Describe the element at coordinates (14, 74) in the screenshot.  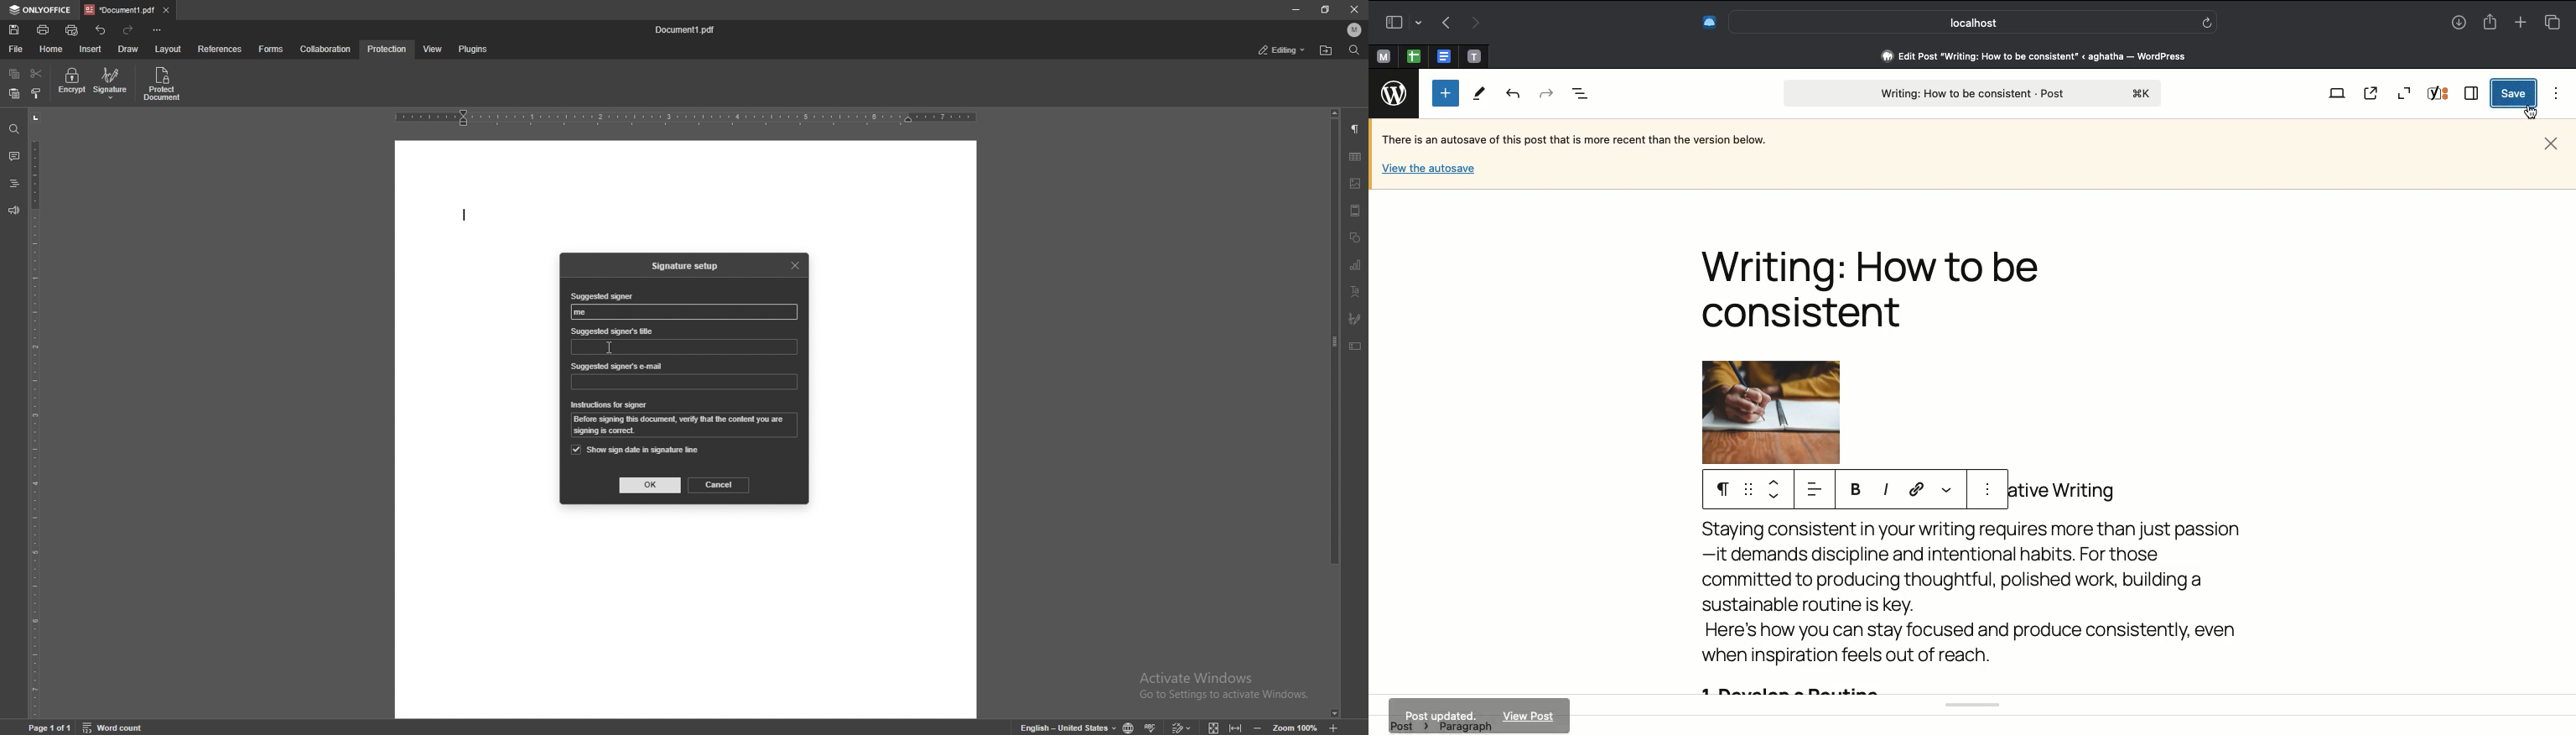
I see `copy` at that location.